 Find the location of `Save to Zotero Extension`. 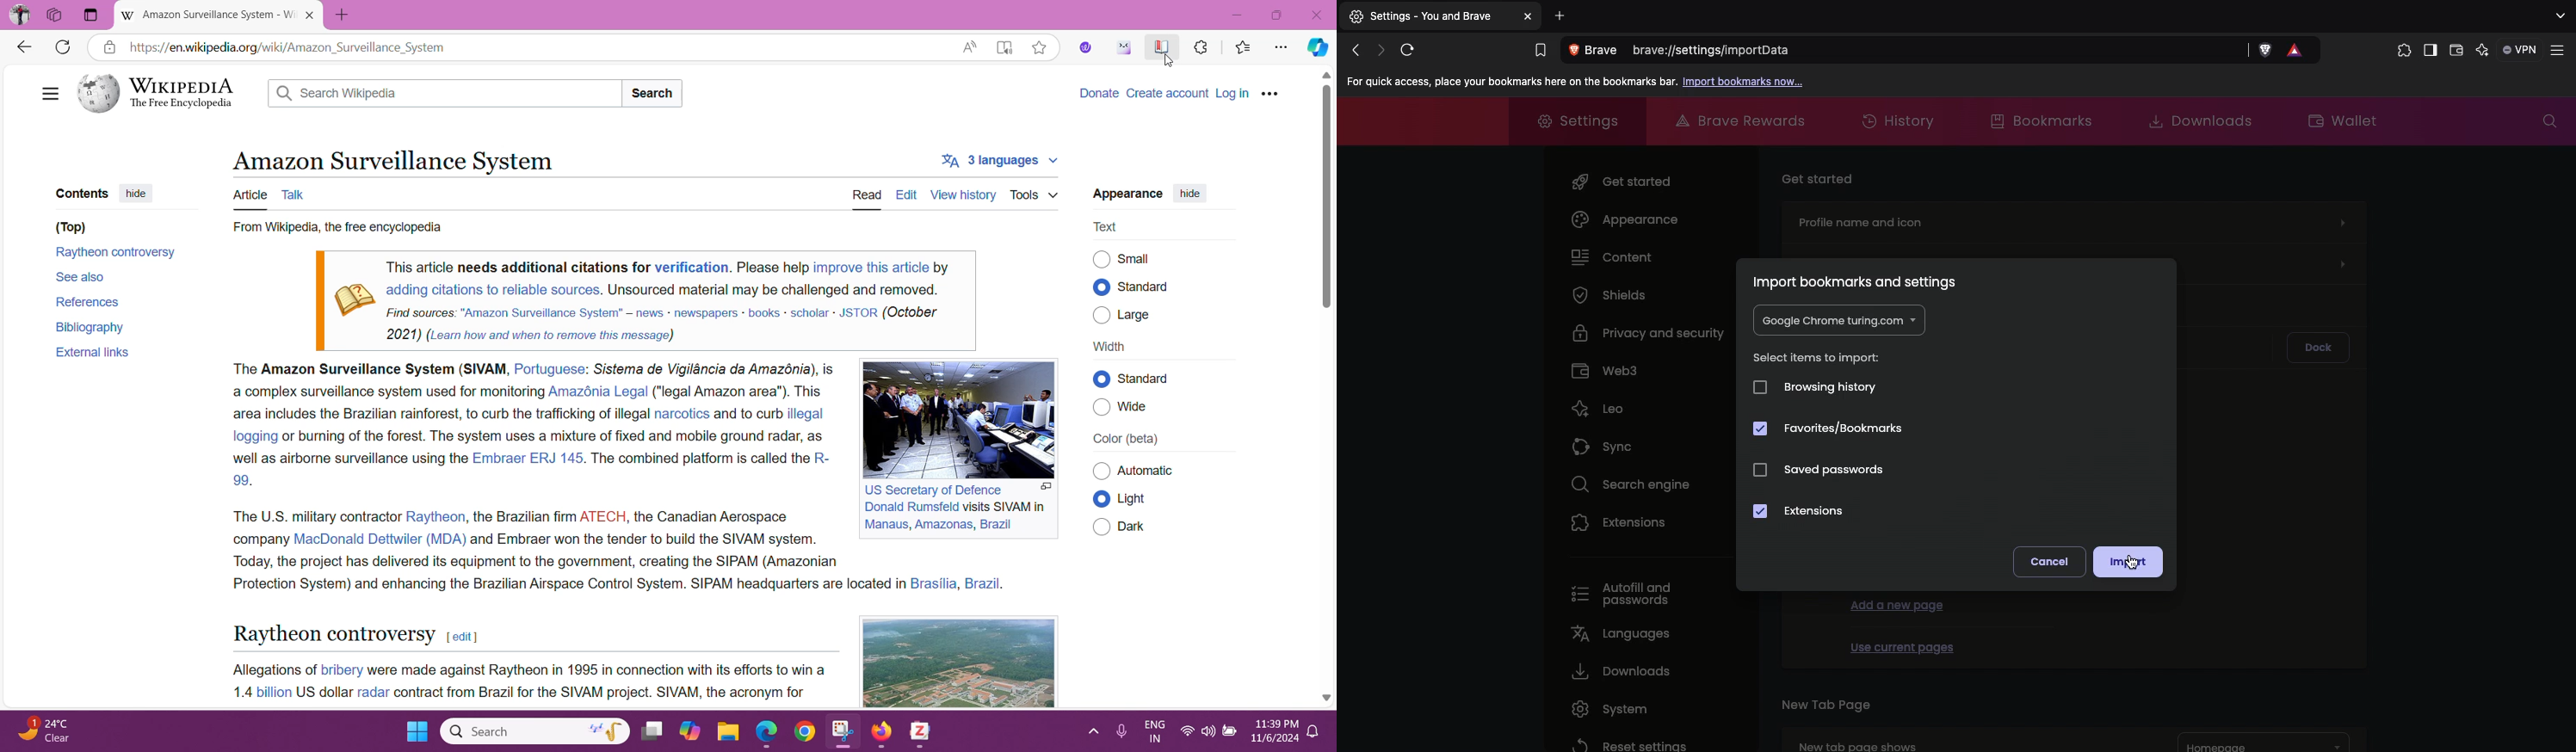

Save to Zotero Extension is located at coordinates (1159, 46).